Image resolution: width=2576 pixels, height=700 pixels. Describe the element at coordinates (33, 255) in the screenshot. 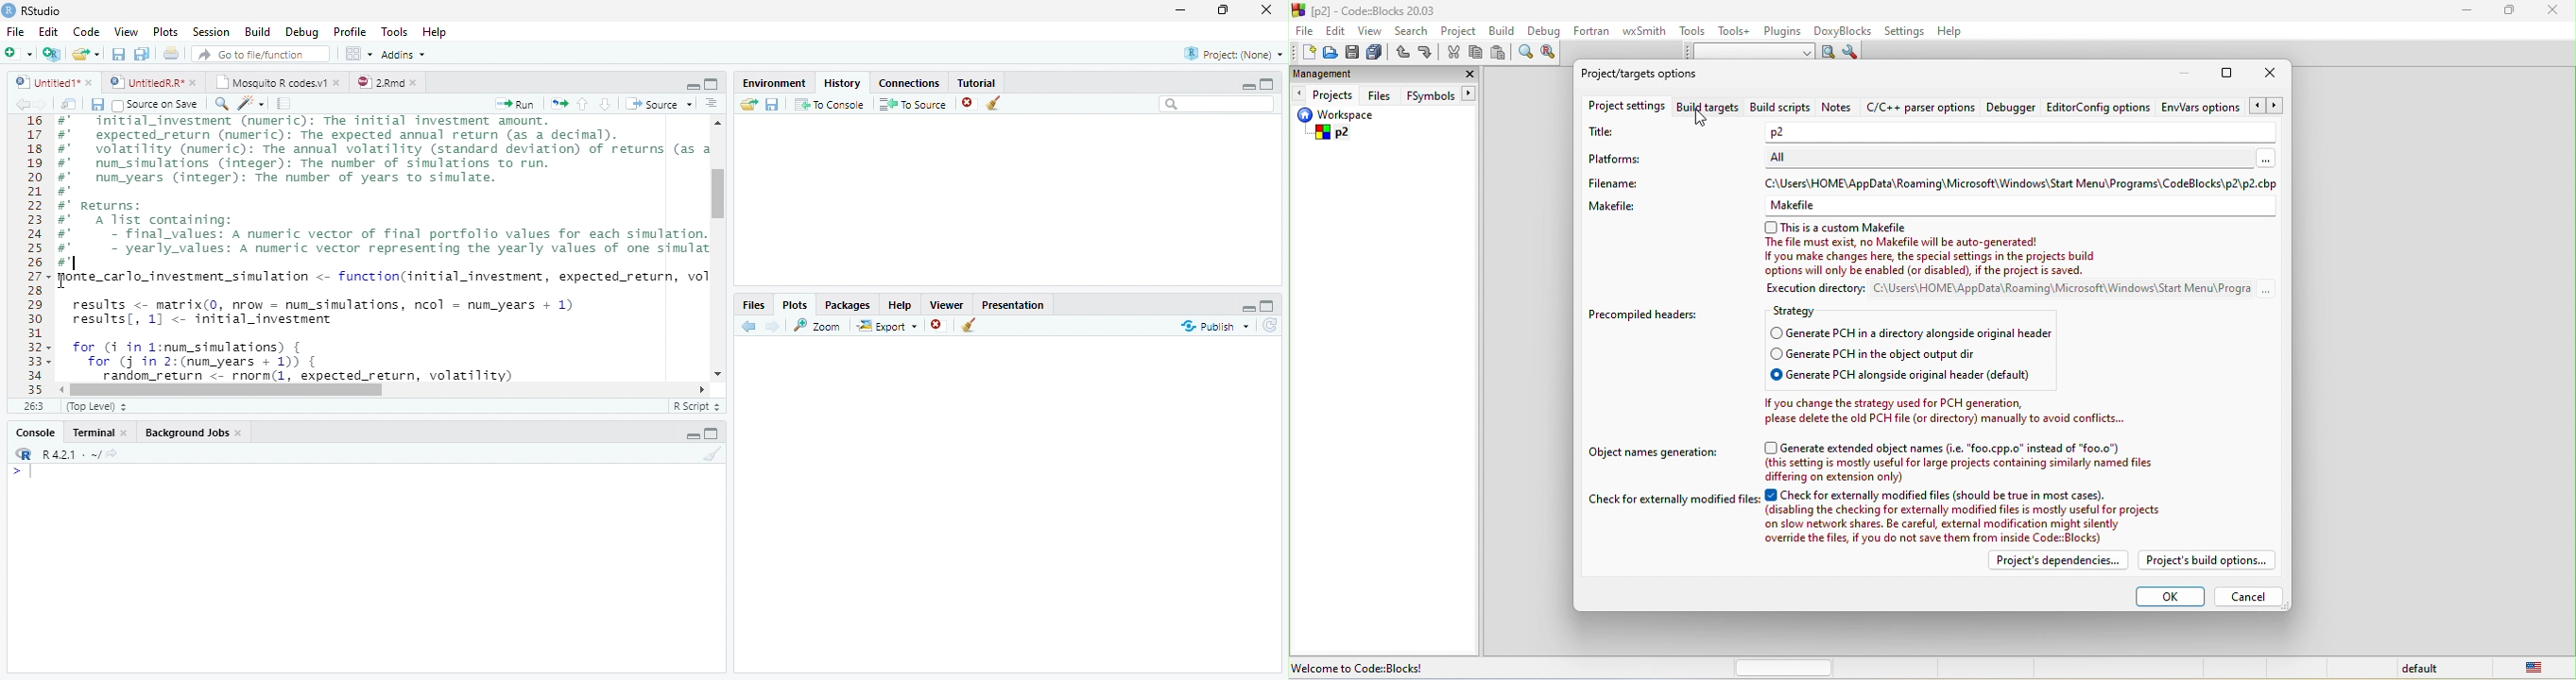

I see `Line Numbers` at that location.